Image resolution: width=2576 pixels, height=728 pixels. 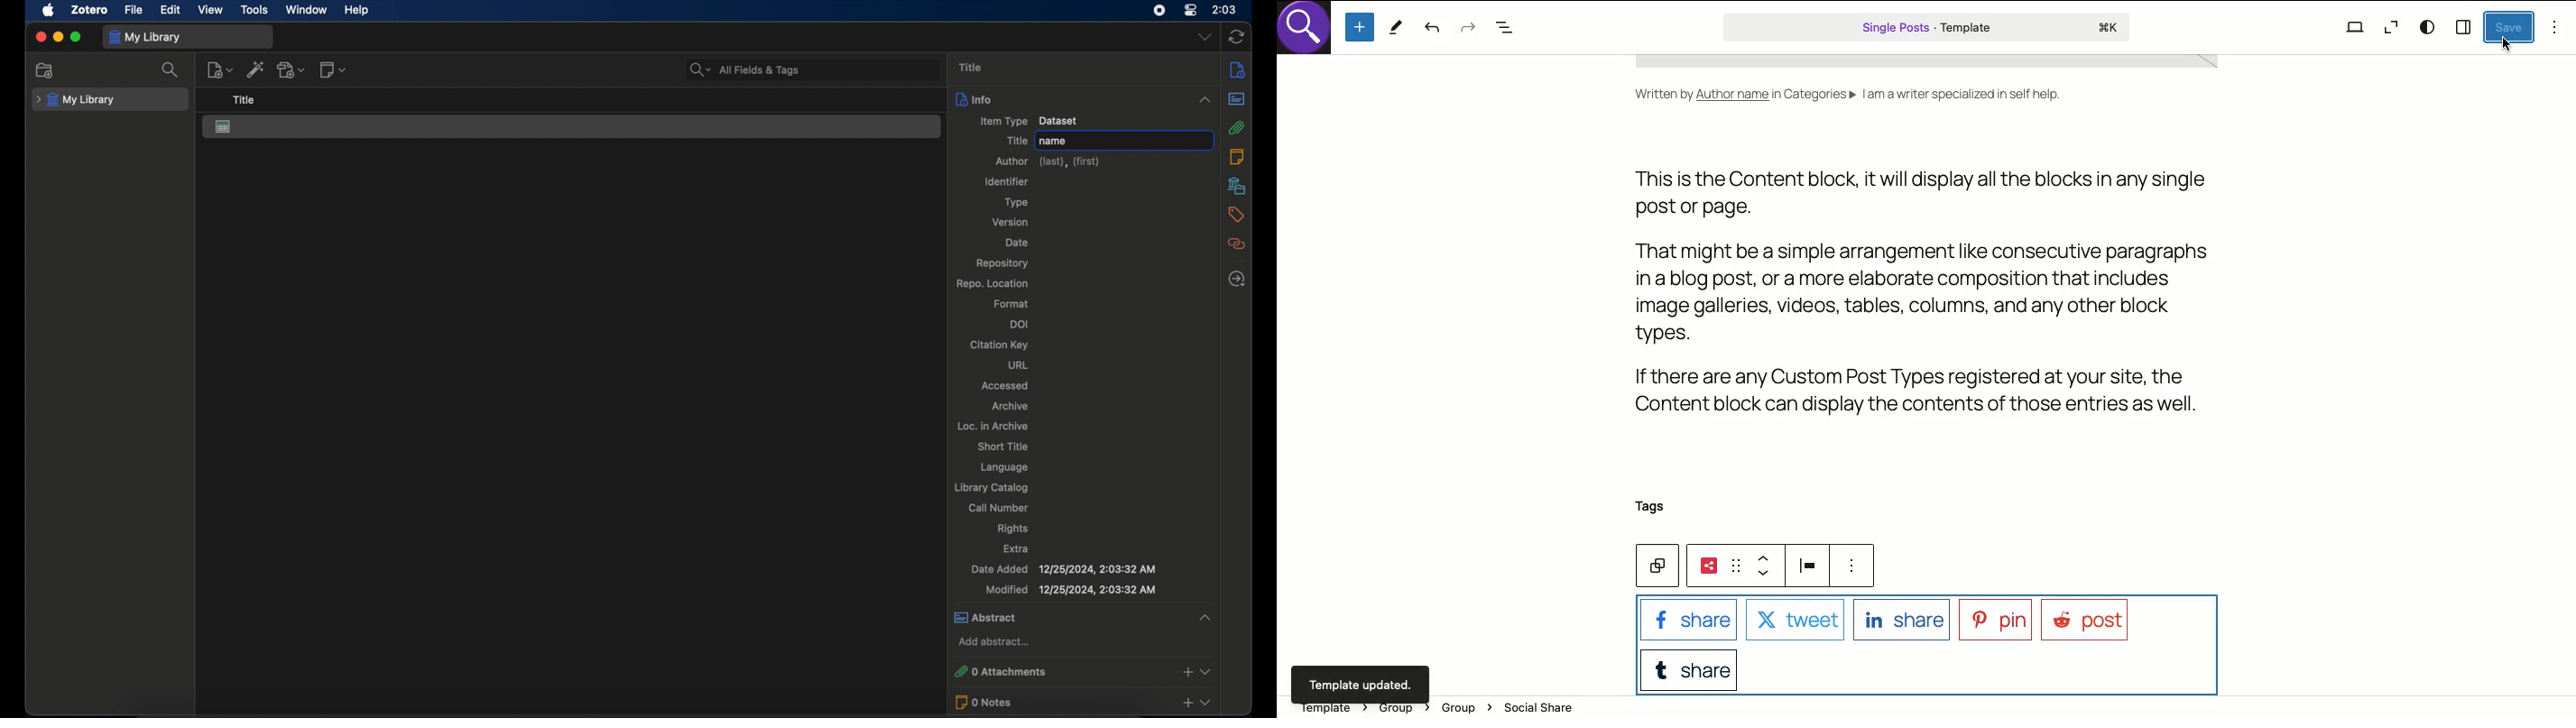 What do you see at coordinates (1237, 99) in the screenshot?
I see `abstract` at bounding box center [1237, 99].